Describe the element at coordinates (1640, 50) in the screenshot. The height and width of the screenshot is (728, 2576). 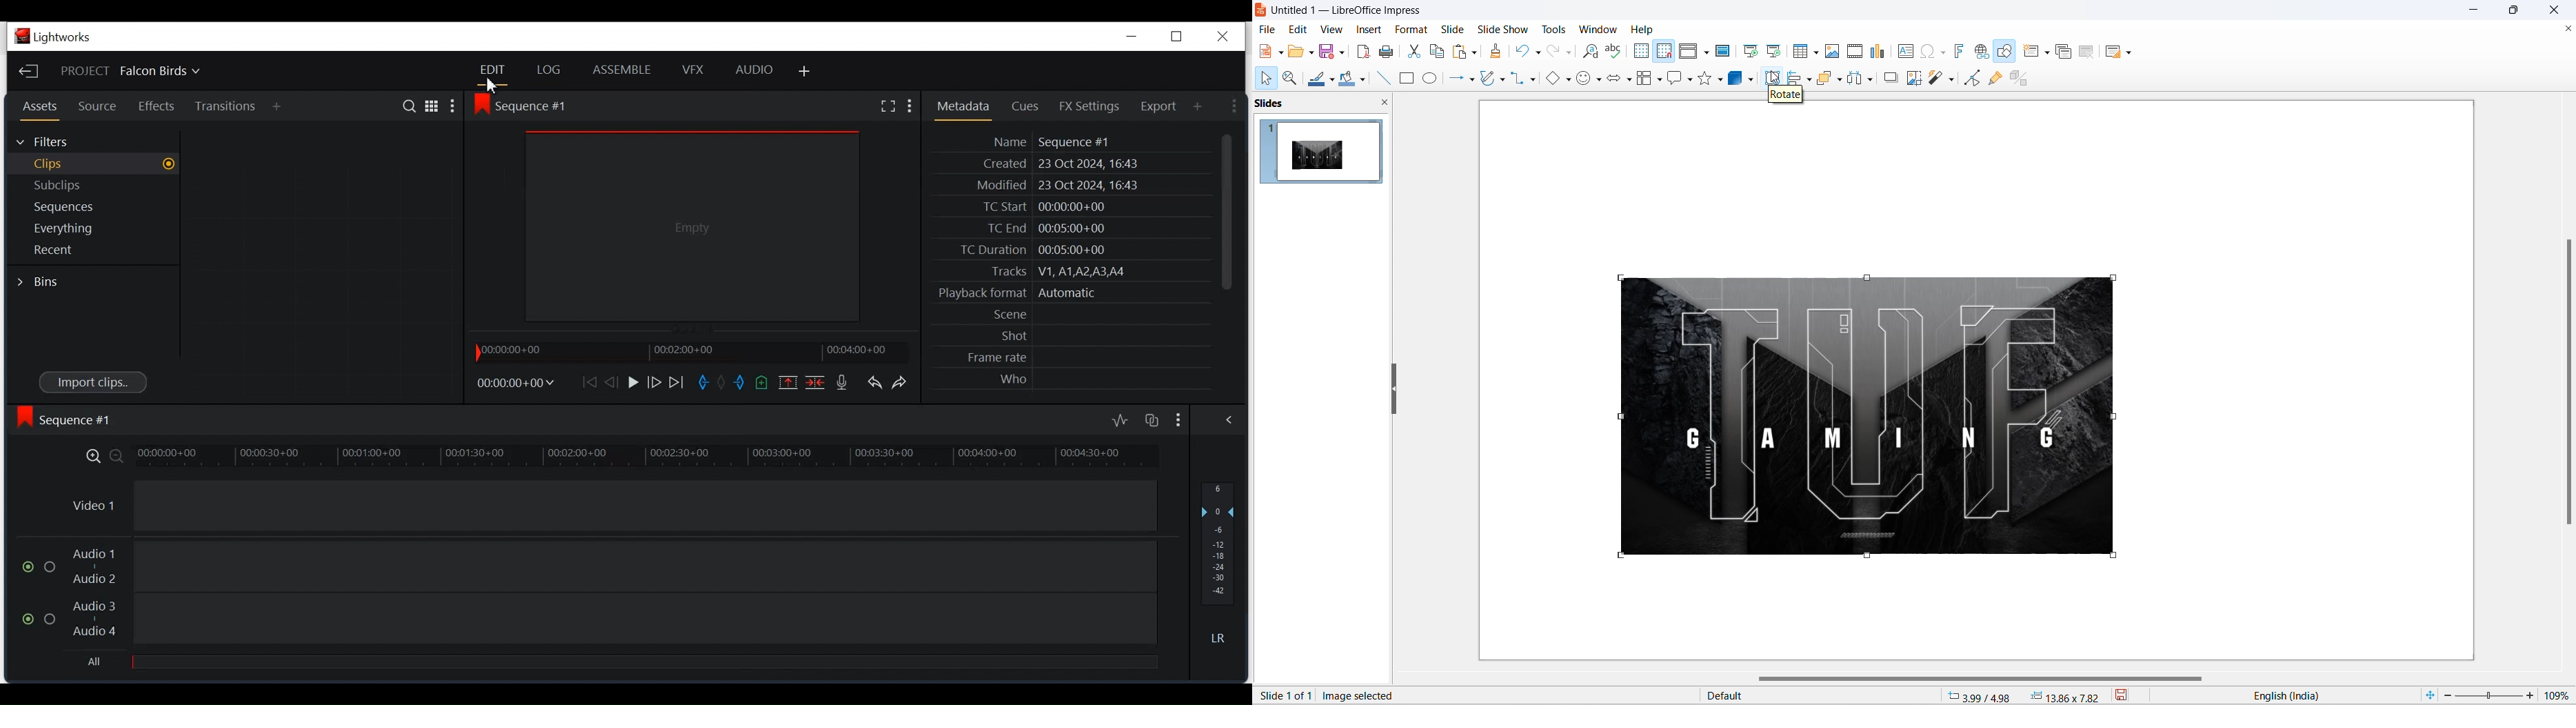
I see `display grid` at that location.